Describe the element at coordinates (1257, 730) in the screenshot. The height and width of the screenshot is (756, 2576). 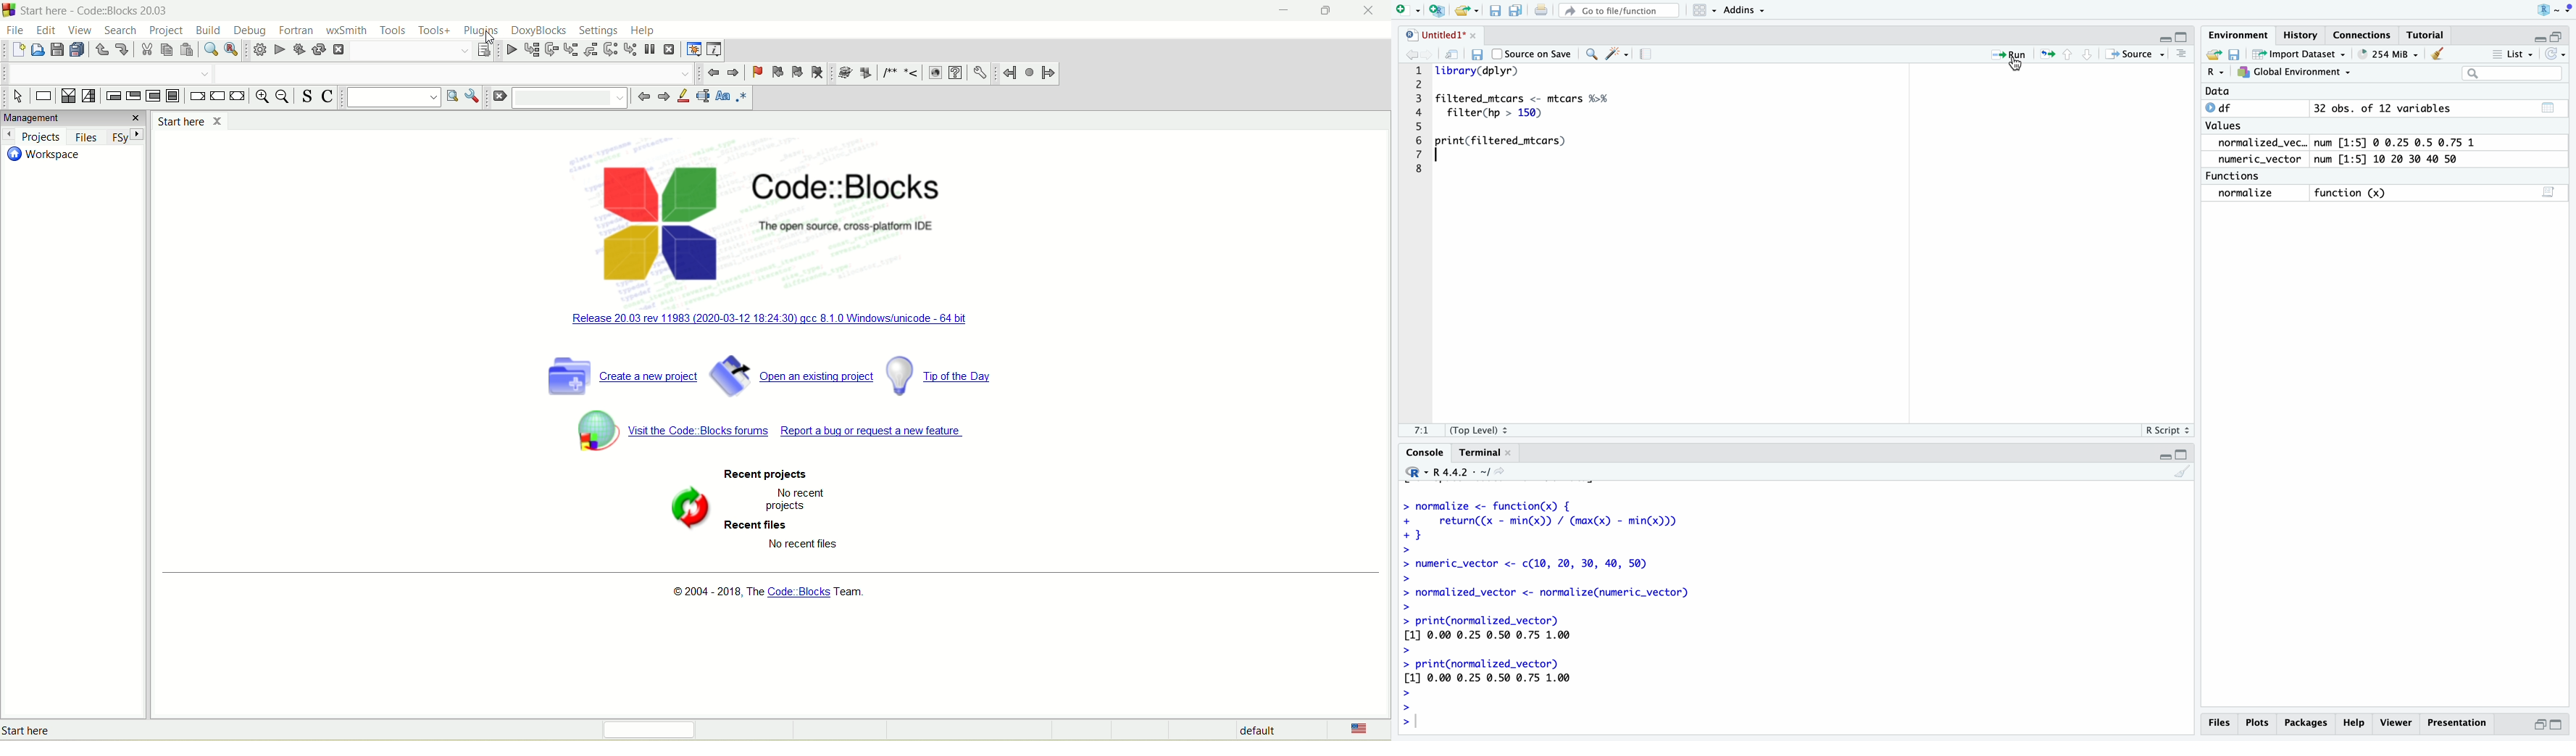
I see `default` at that location.